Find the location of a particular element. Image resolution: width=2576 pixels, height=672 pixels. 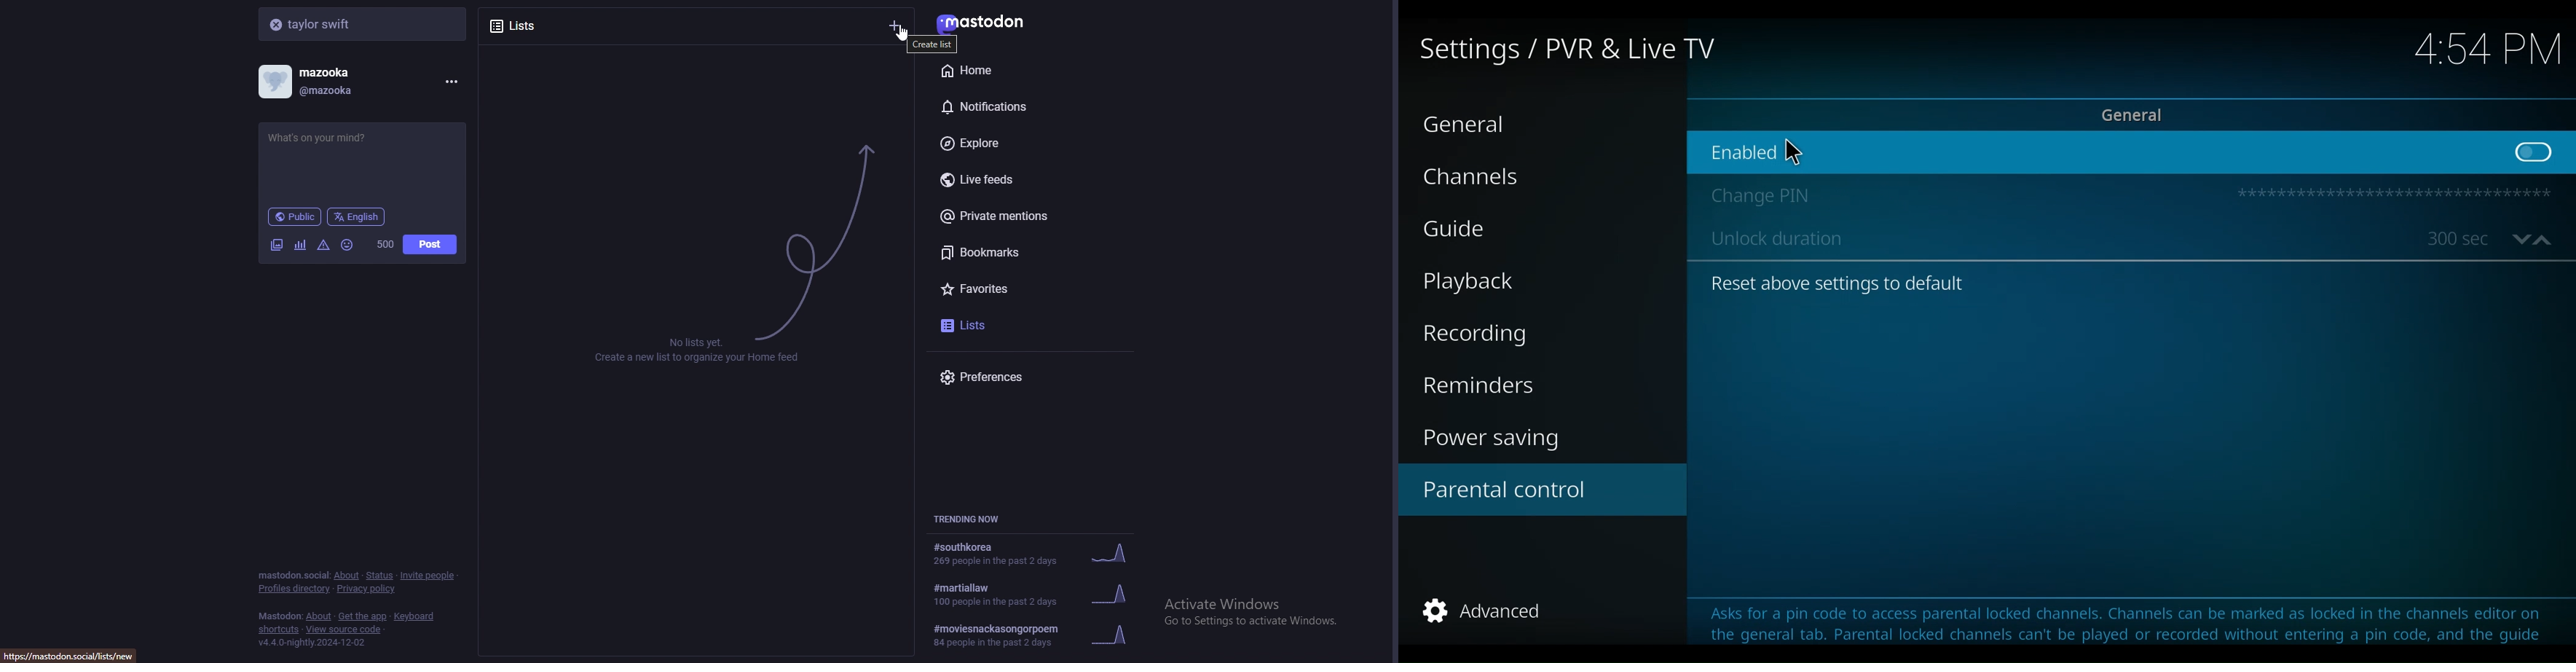

add new list is located at coordinates (896, 26).